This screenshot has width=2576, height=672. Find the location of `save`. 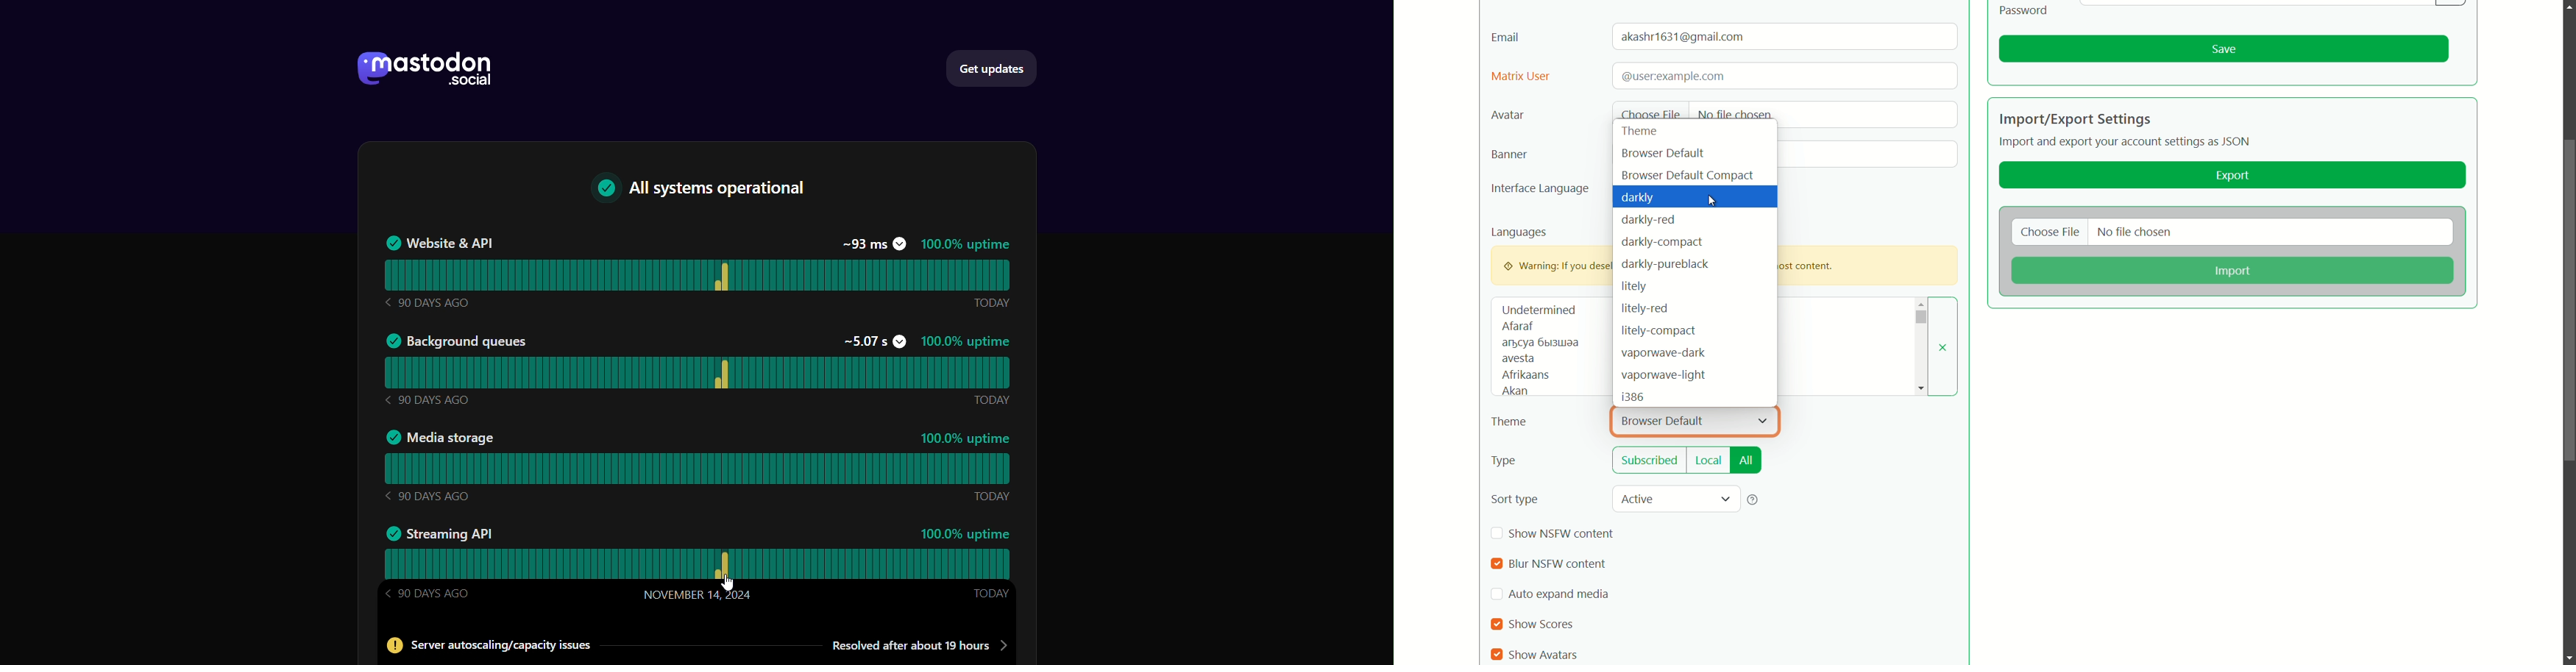

save is located at coordinates (2224, 49).